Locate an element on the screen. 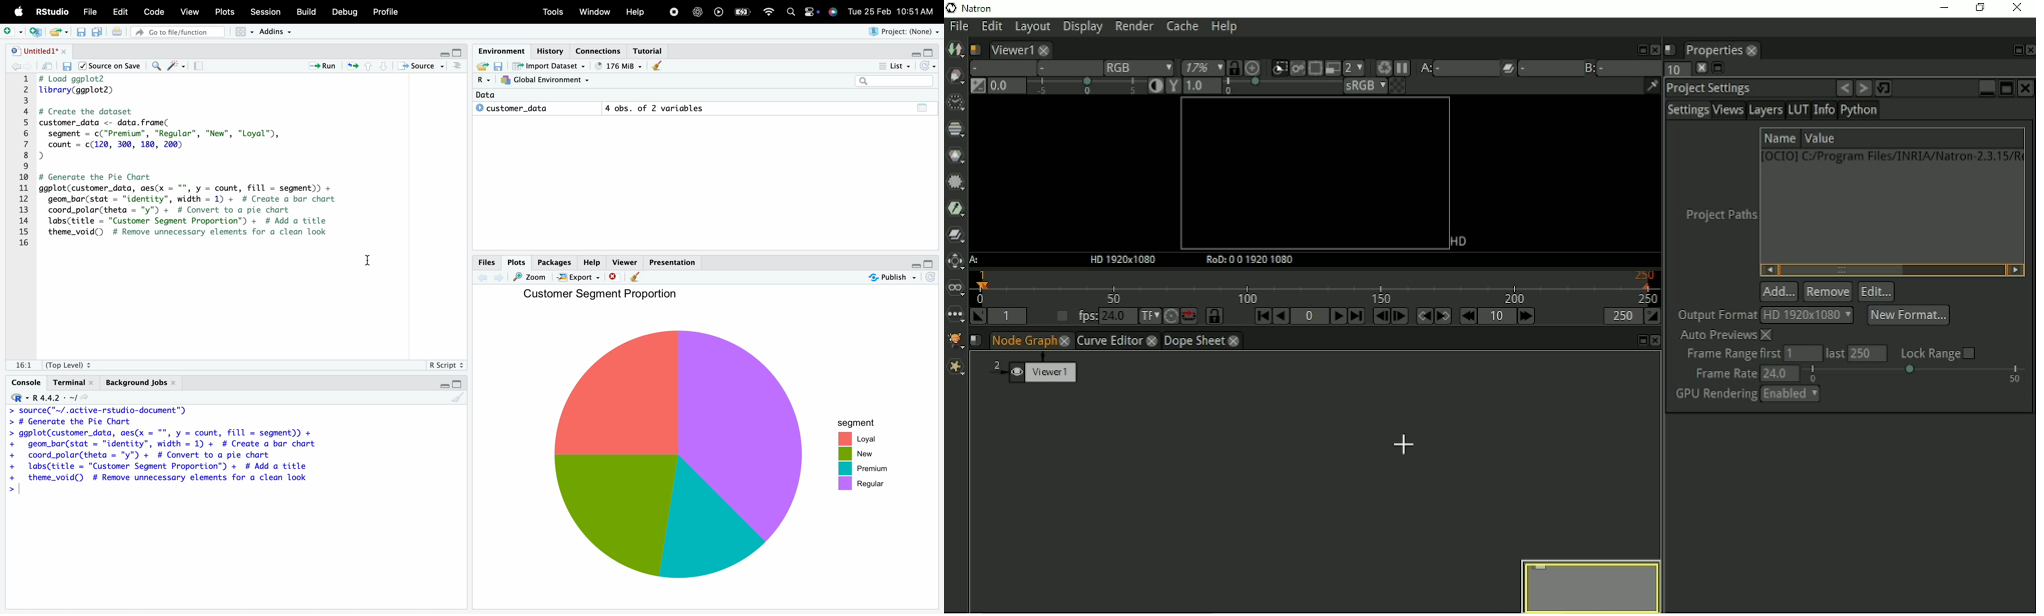  new script is located at coordinates (38, 32).